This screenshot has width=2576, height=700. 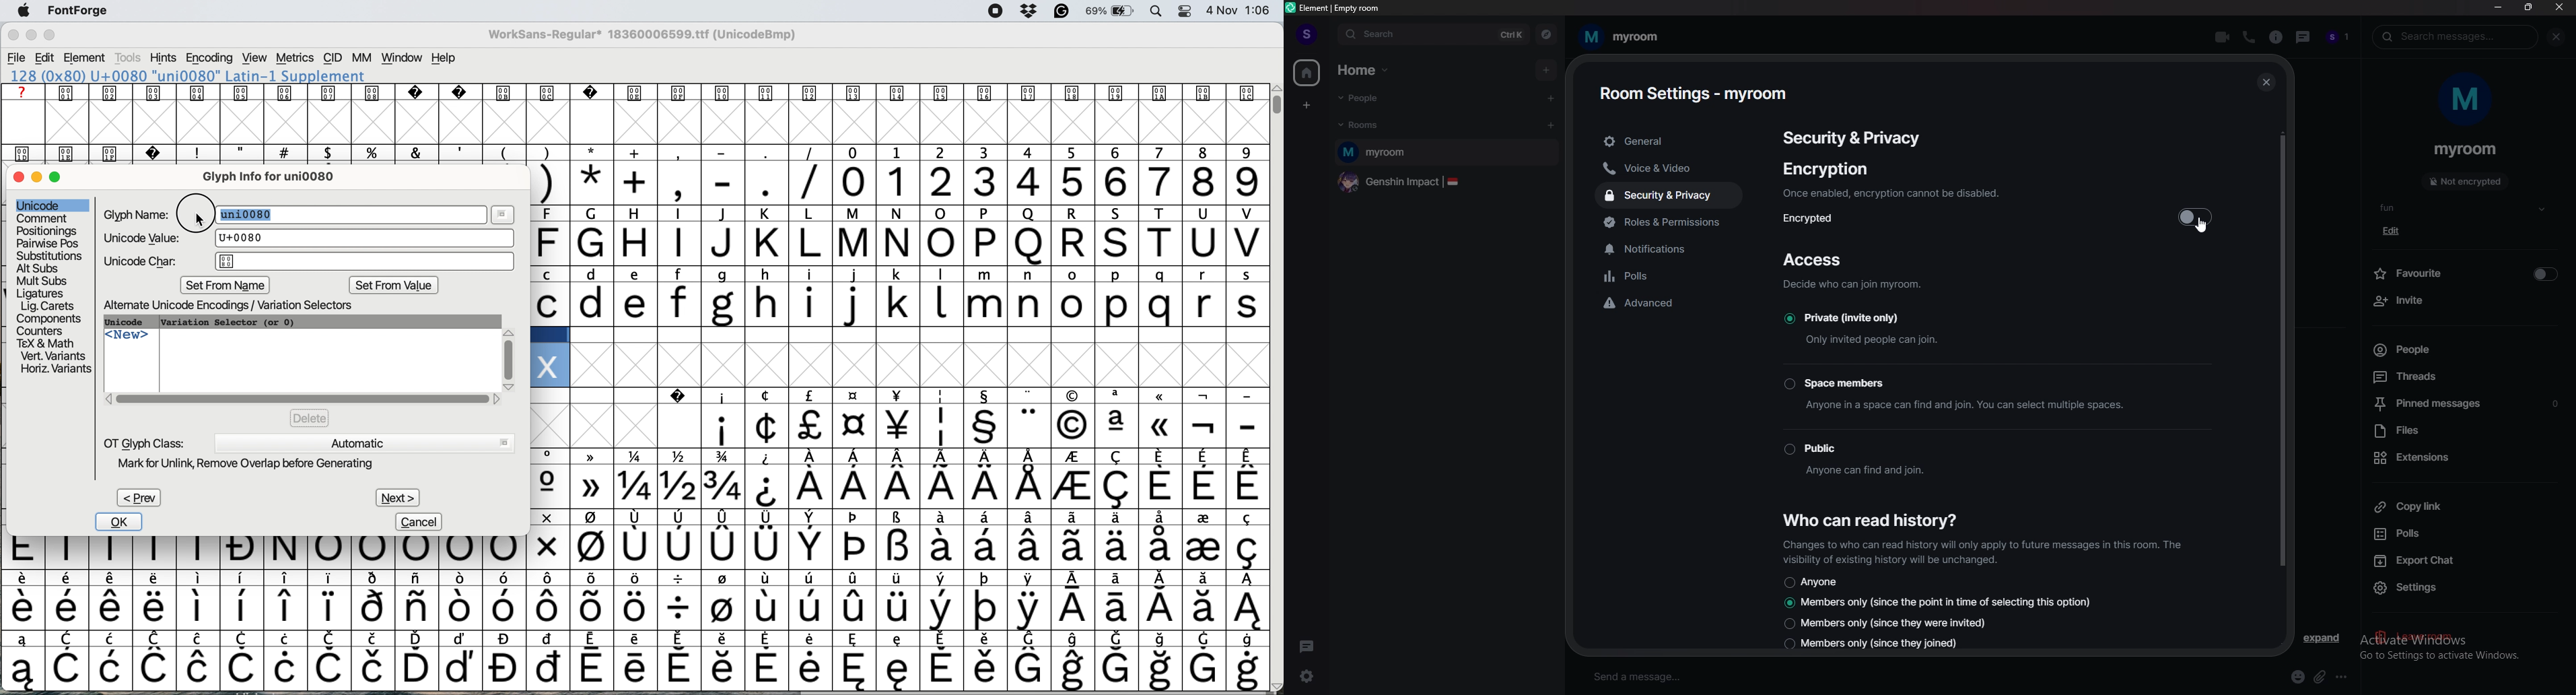 I want to click on people, so click(x=2340, y=38).